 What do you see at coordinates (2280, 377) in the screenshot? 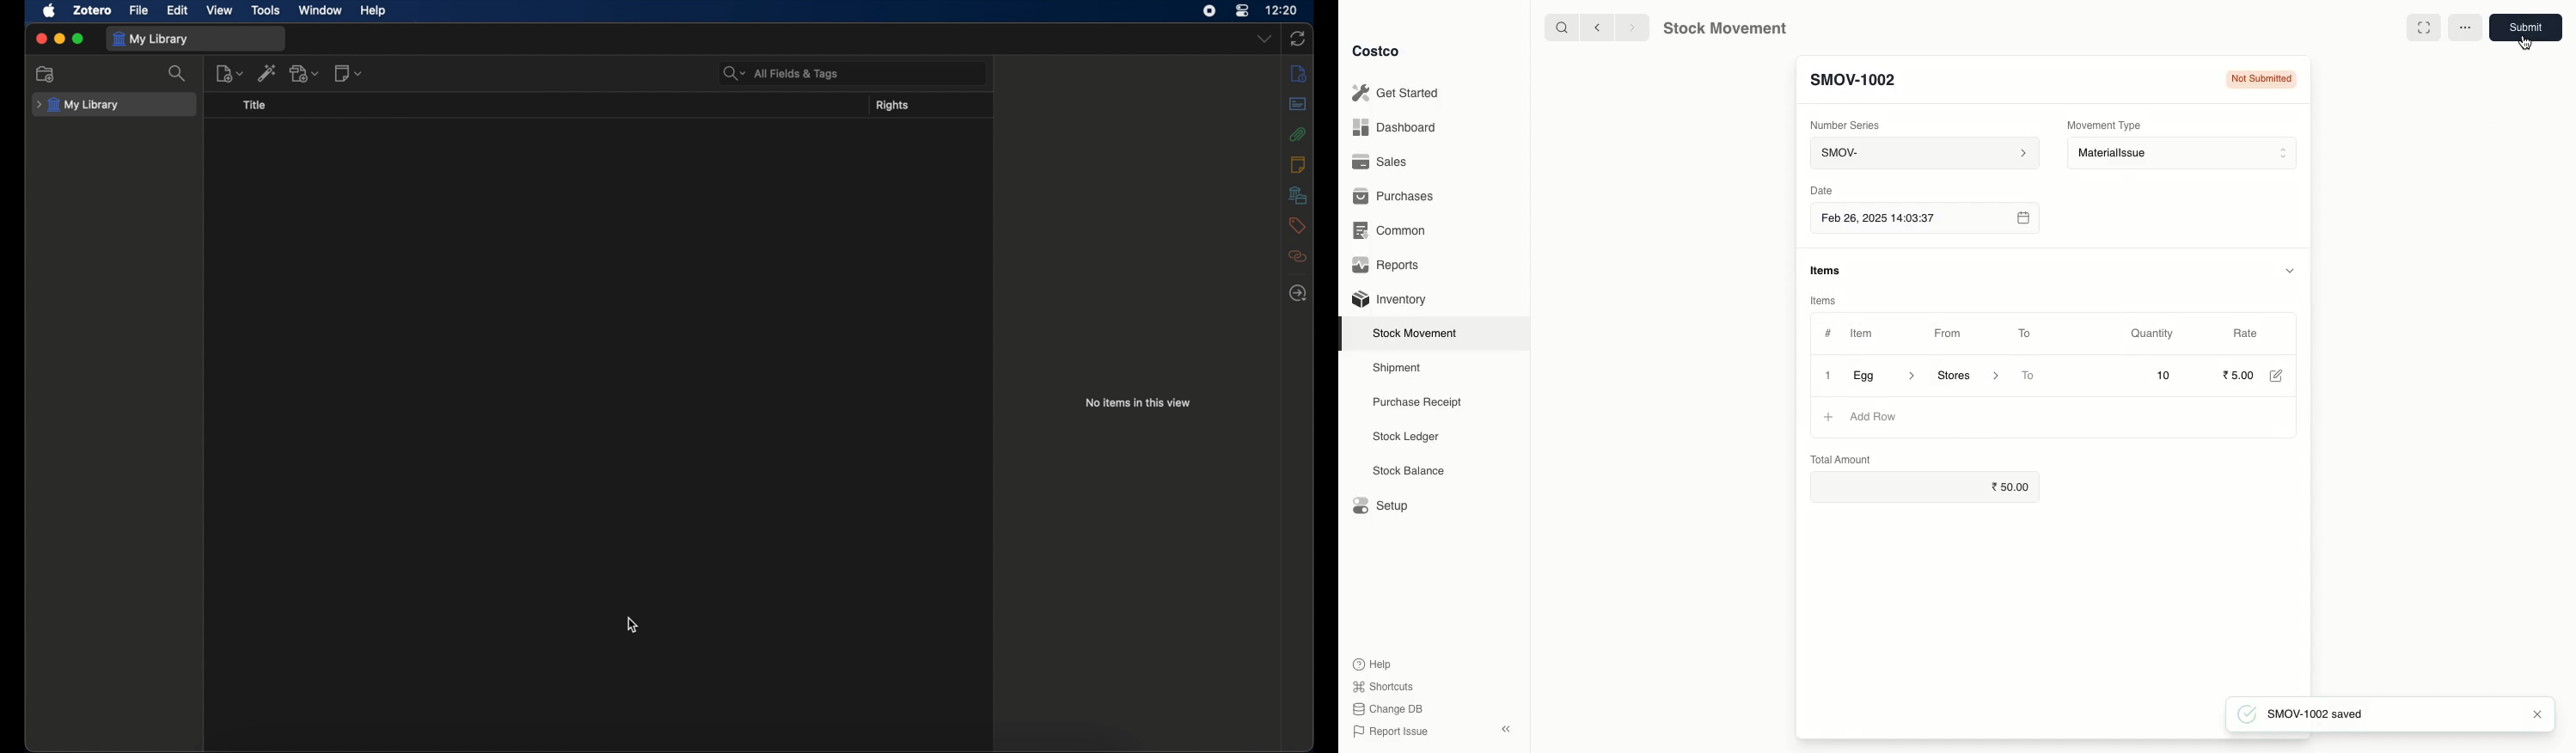
I see `Edit` at bounding box center [2280, 377].